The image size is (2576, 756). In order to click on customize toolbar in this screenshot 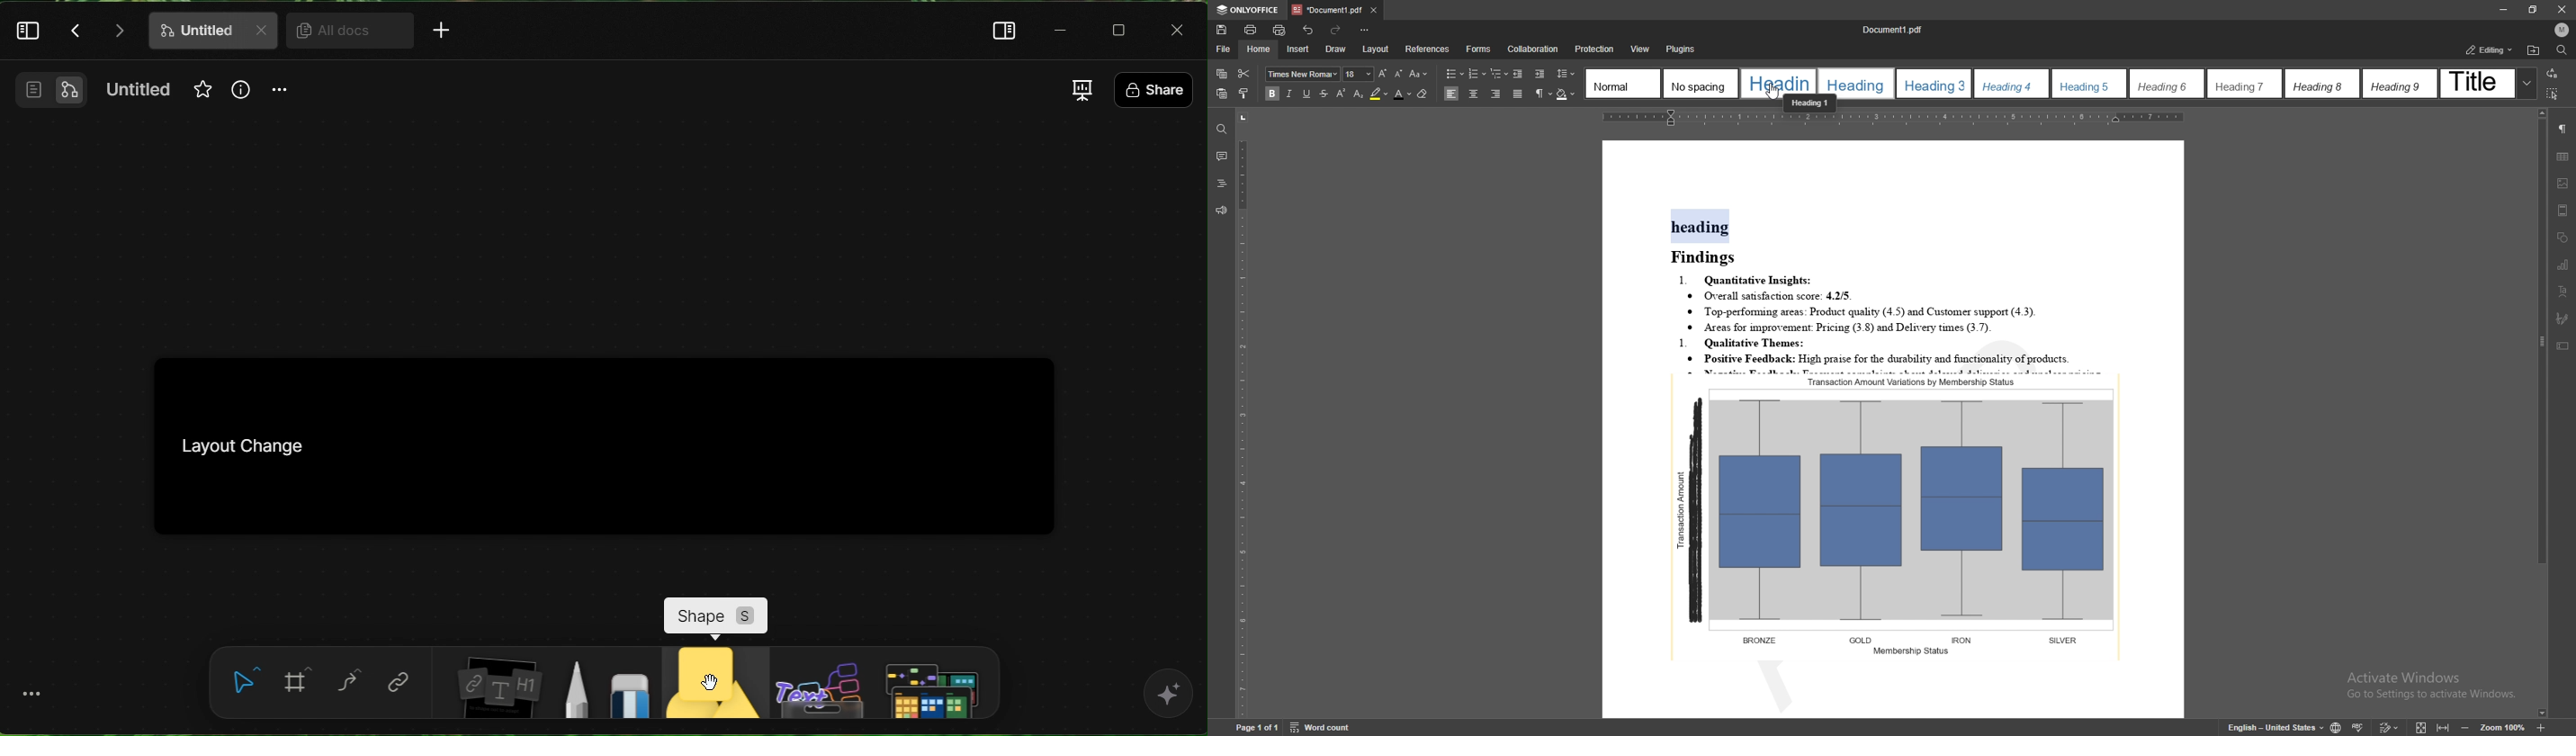, I will do `click(1366, 31)`.